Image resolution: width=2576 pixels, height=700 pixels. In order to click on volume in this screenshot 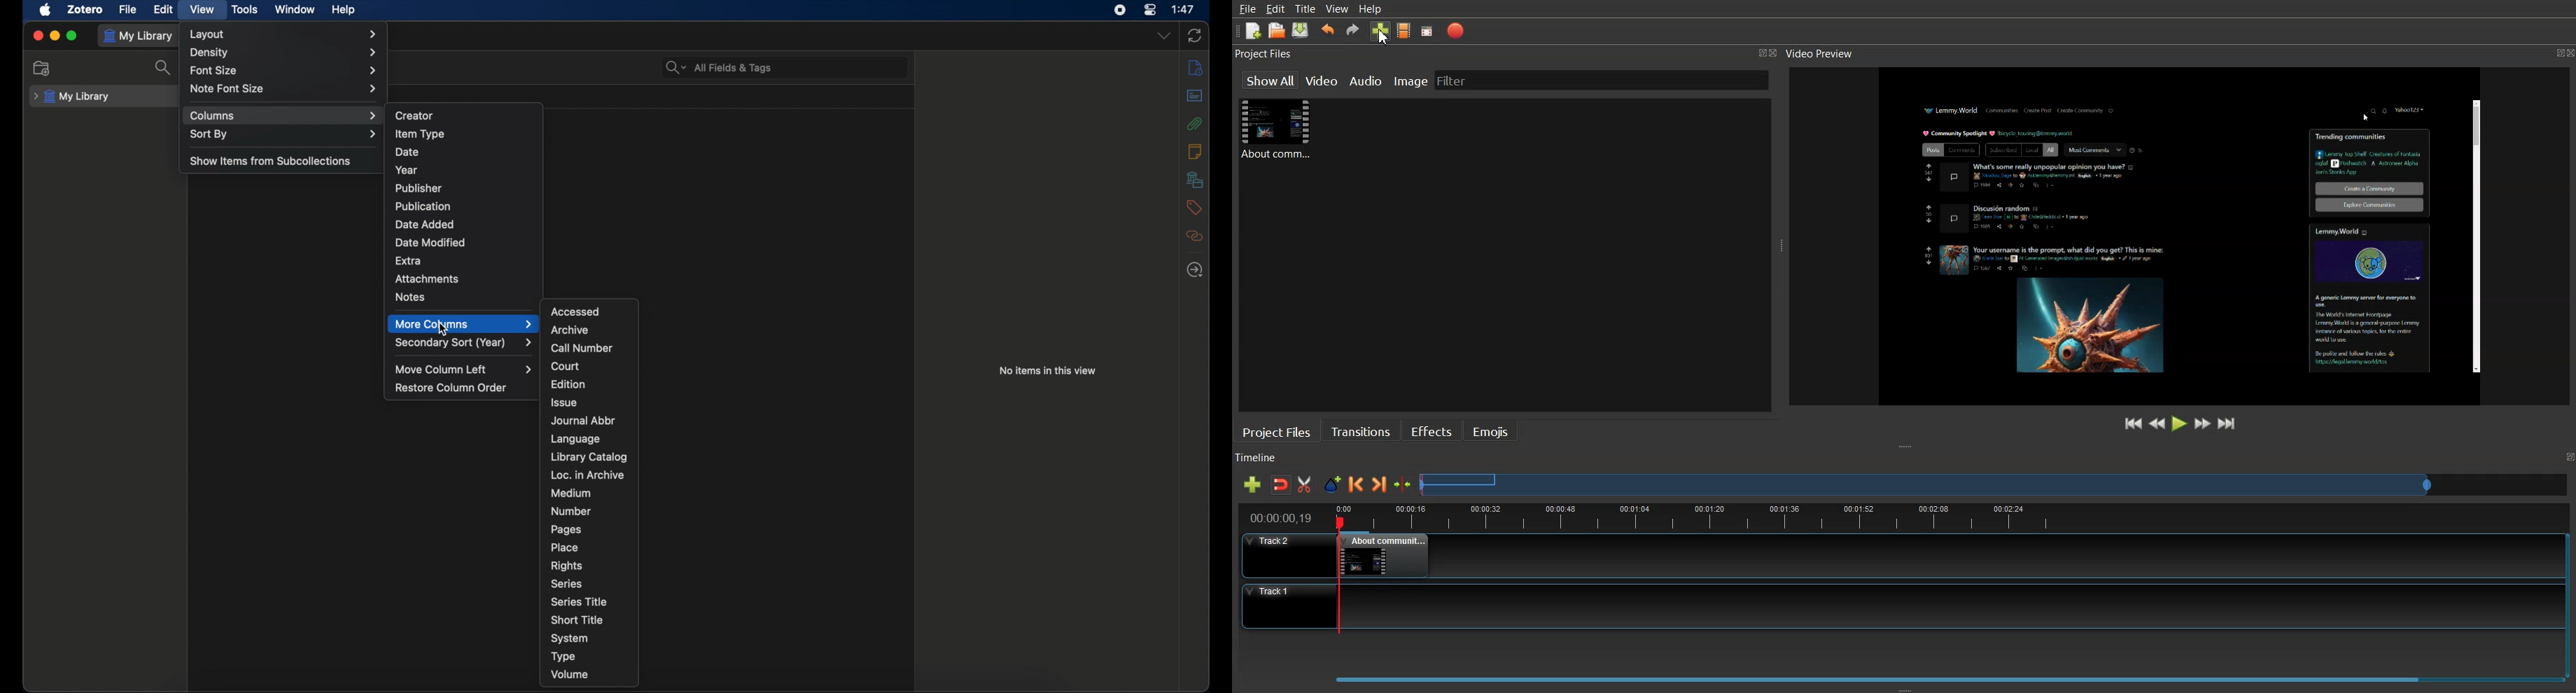, I will do `click(570, 674)`.